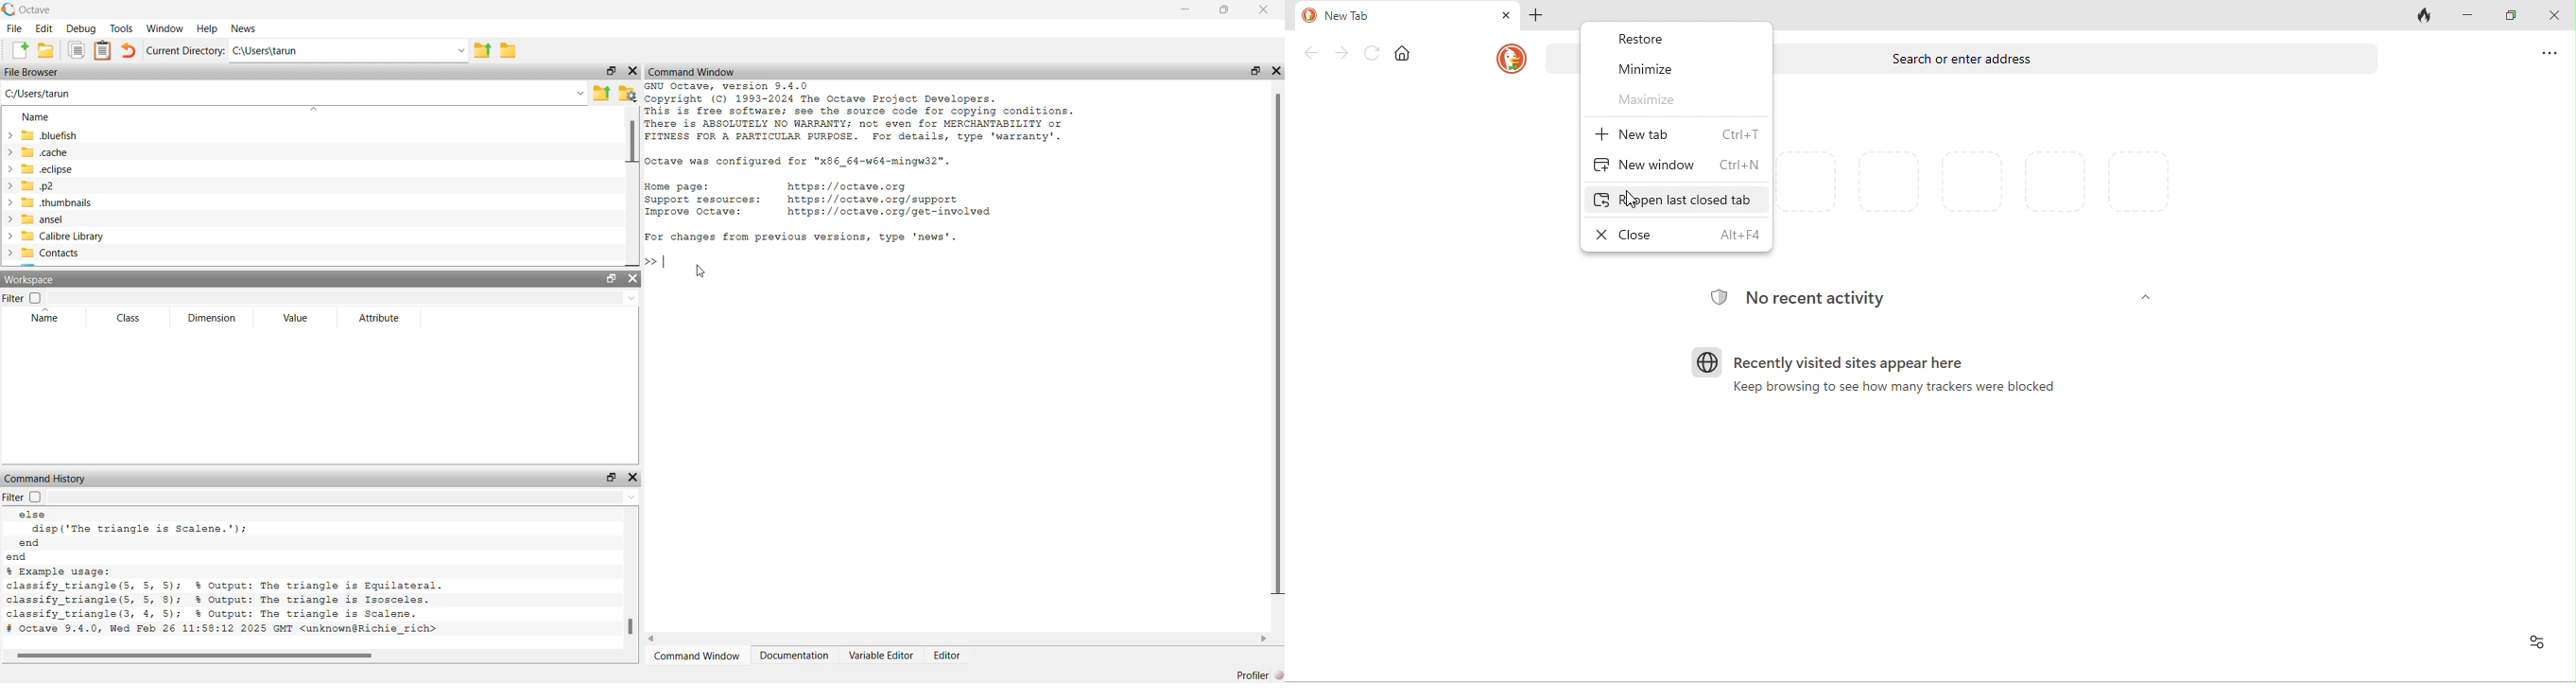  What do you see at coordinates (610, 278) in the screenshot?
I see `unlock widget` at bounding box center [610, 278].